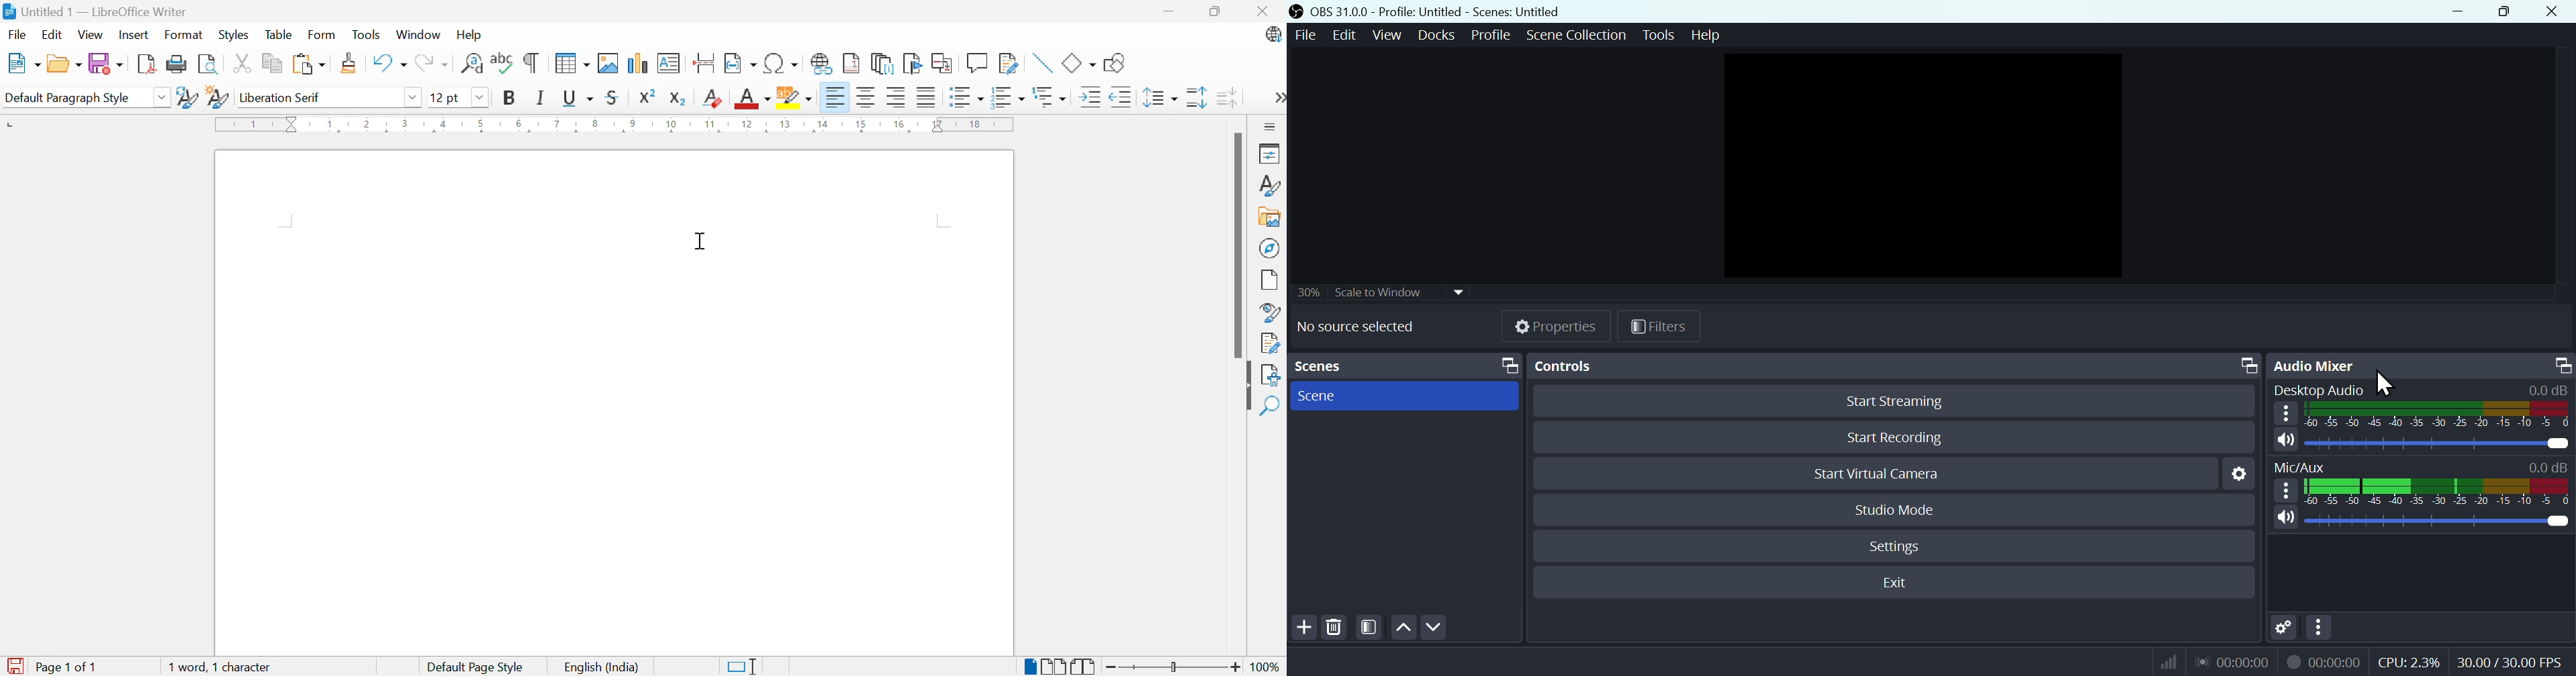  Describe the element at coordinates (1386, 34) in the screenshot. I see `View` at that location.